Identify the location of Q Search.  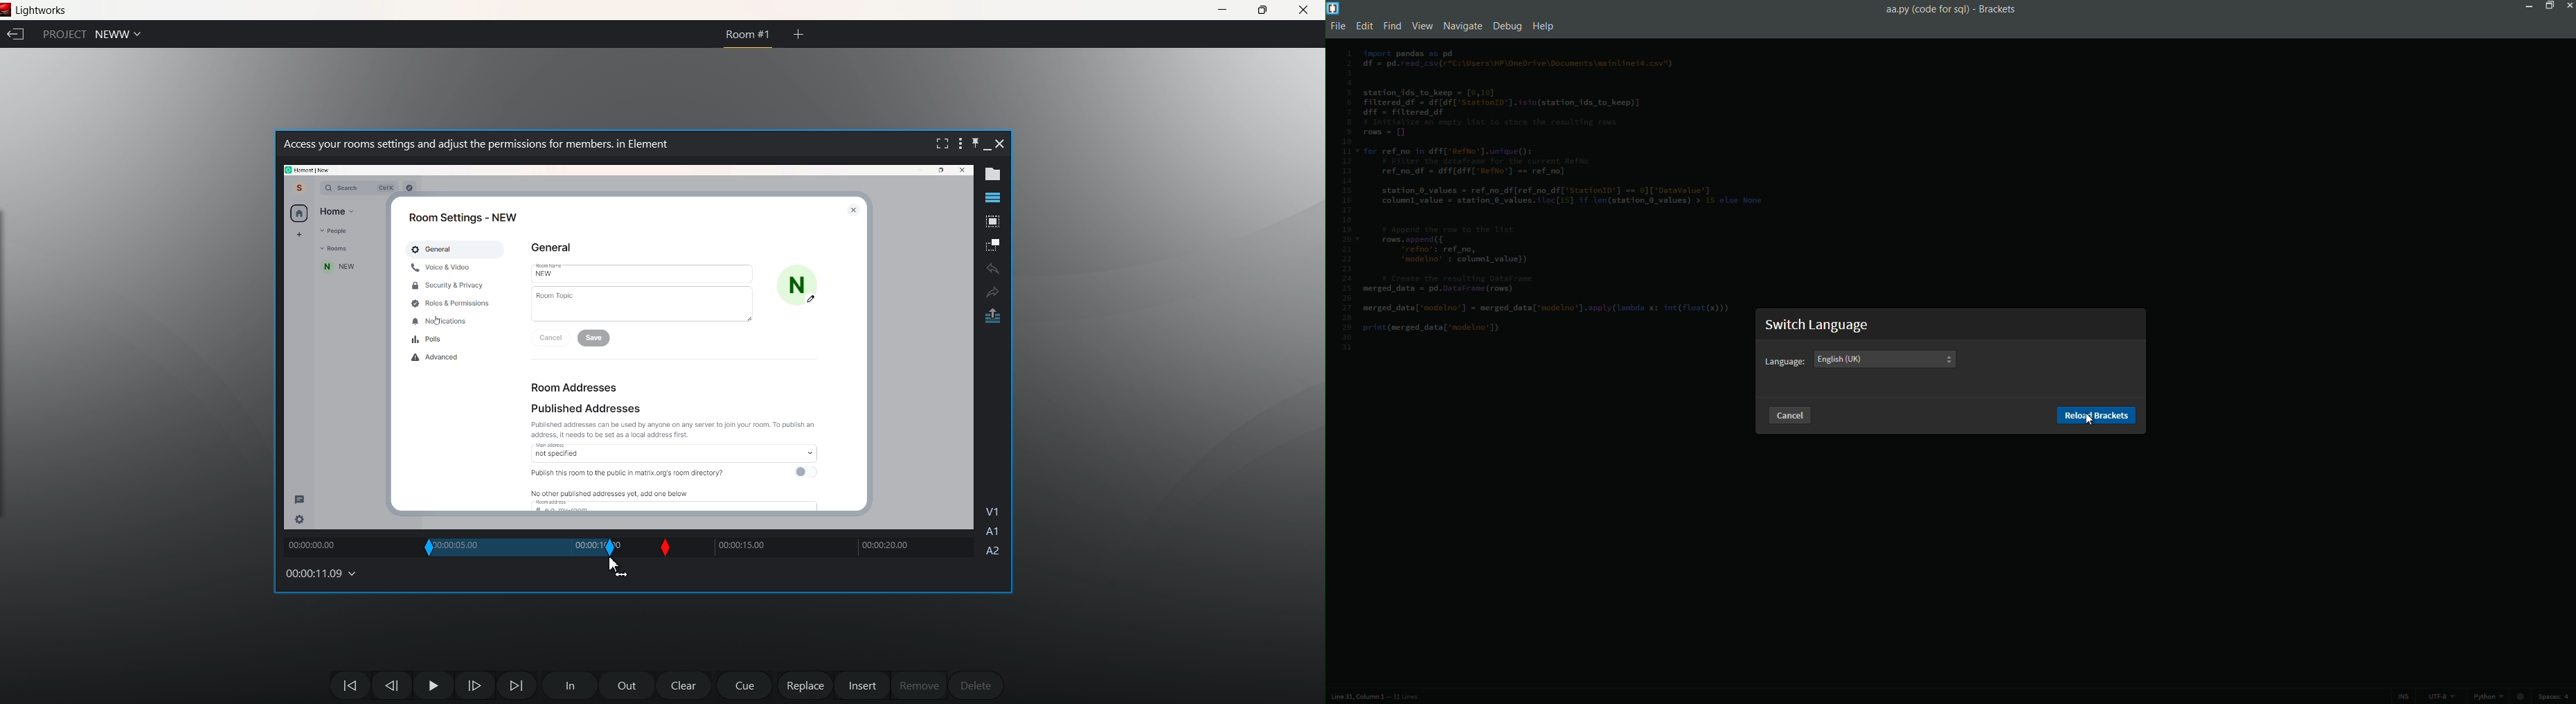
(339, 188).